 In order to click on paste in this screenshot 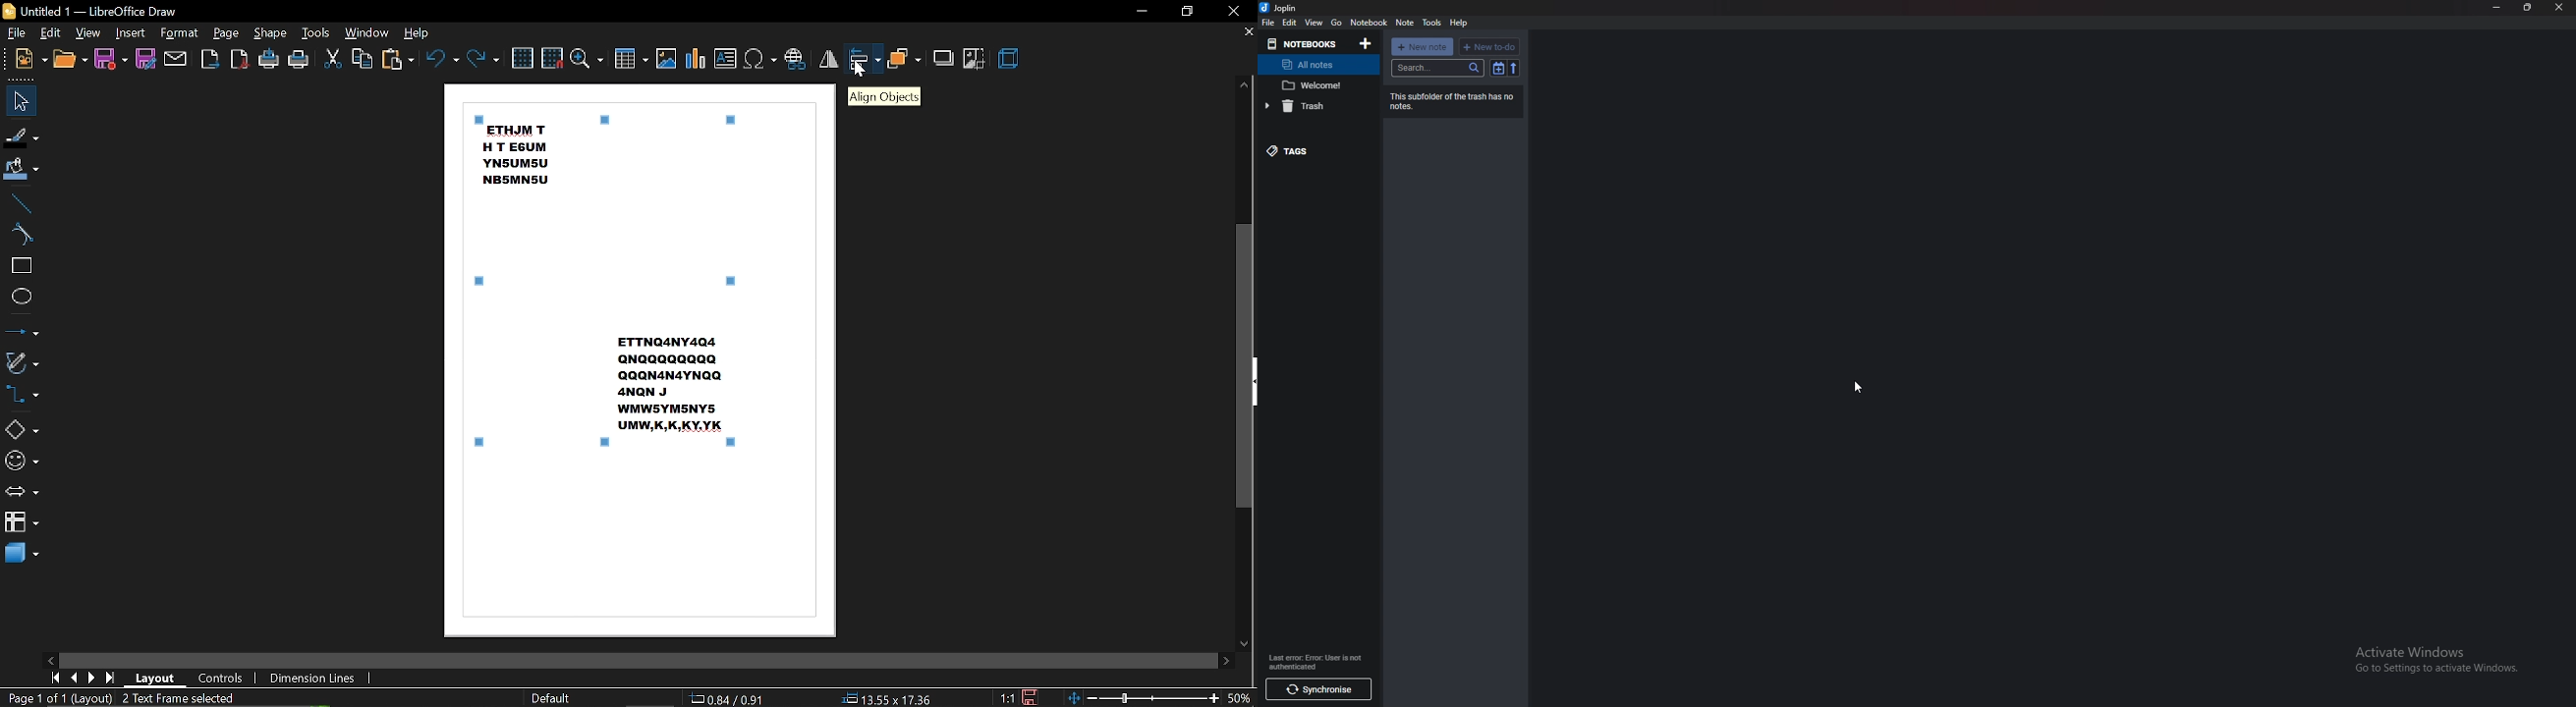, I will do `click(396, 60)`.